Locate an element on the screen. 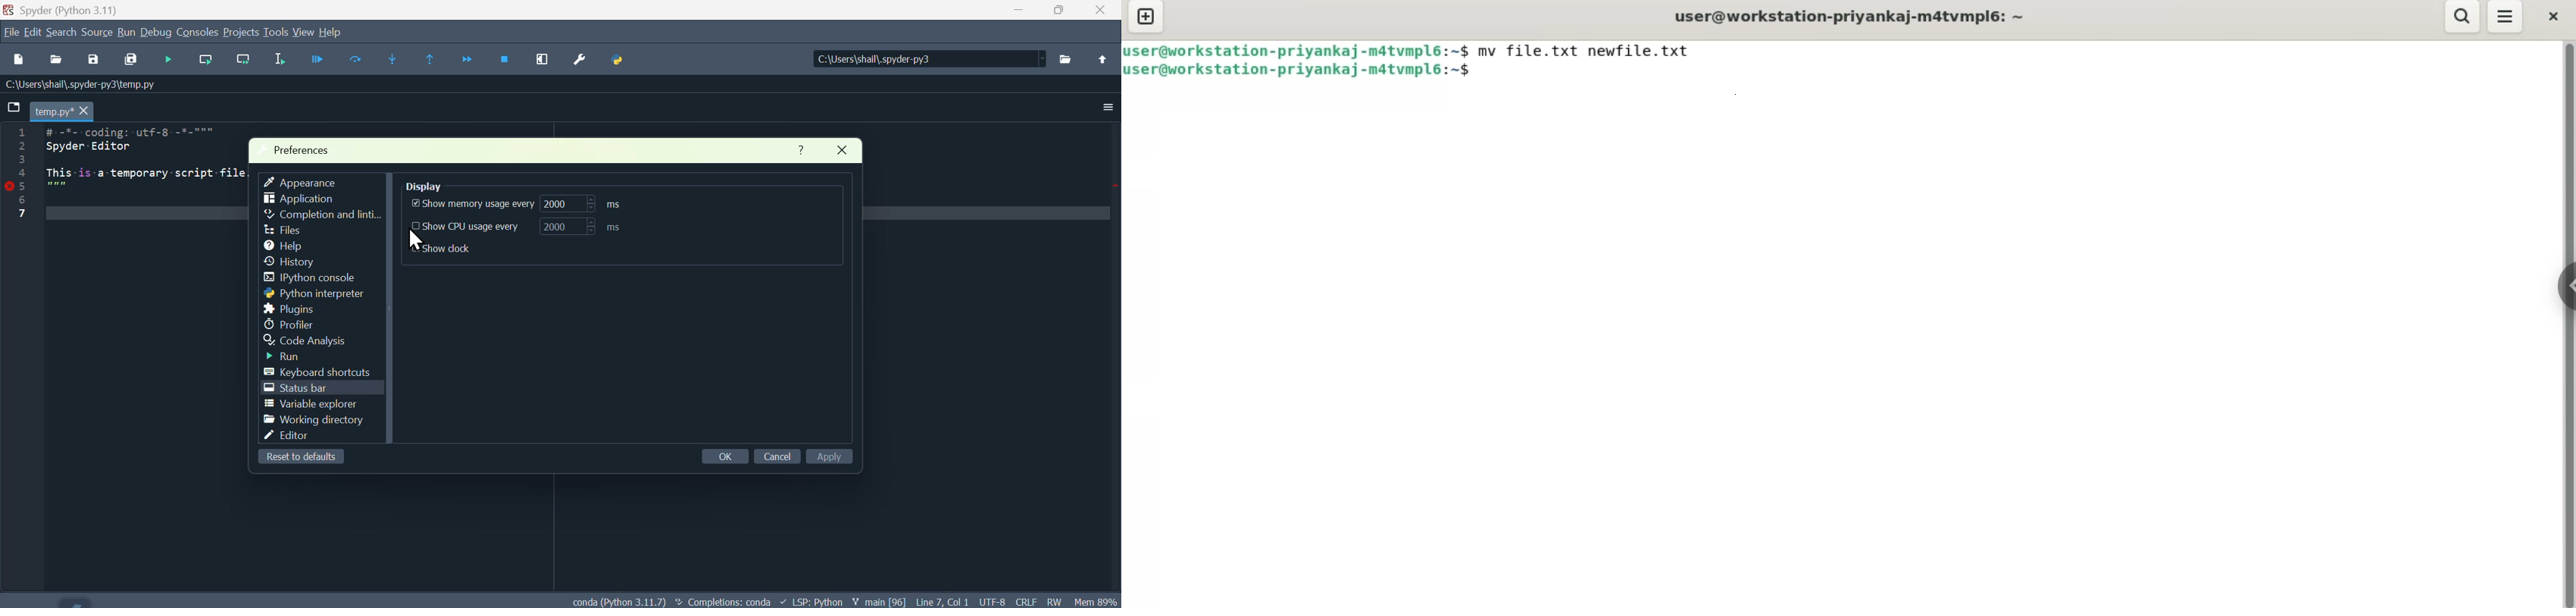 Image resolution: width=2576 pixels, height=616 pixels. Run cell is located at coordinates (356, 61).